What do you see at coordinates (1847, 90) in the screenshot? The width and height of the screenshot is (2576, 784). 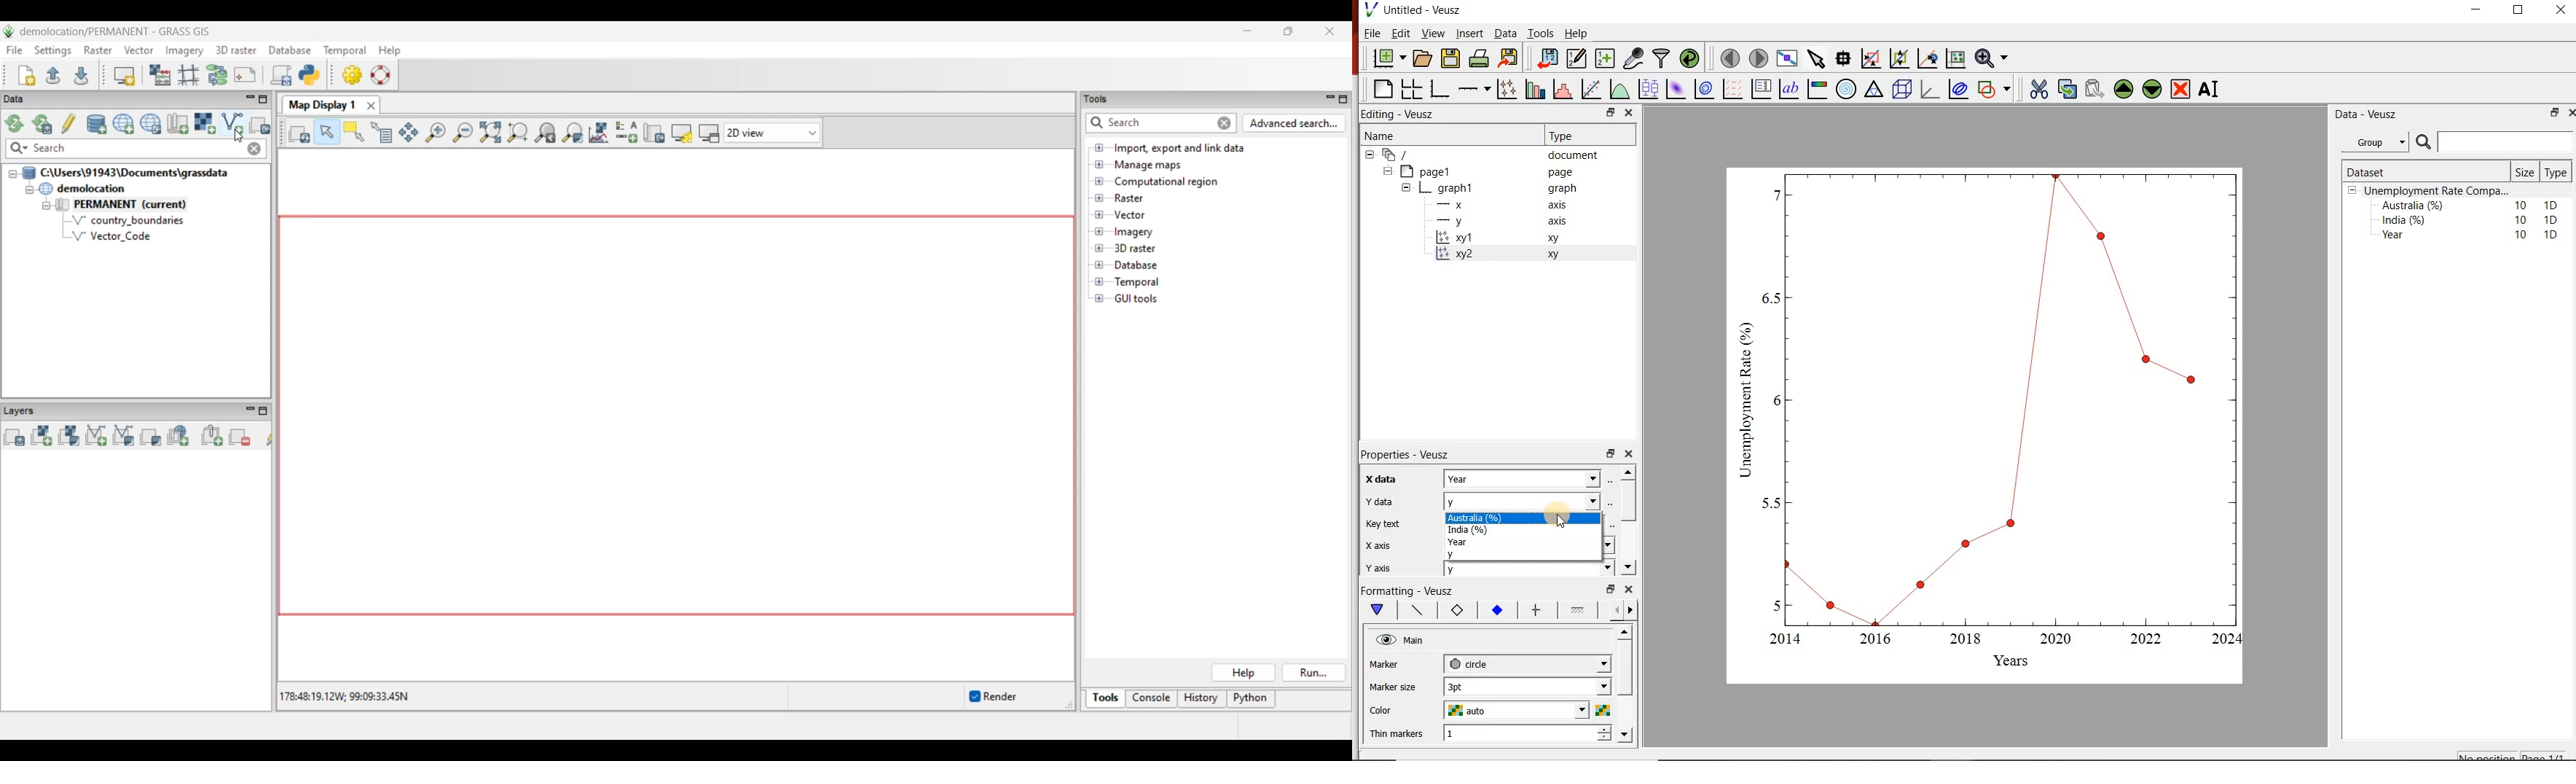 I see `polar graph` at bounding box center [1847, 90].